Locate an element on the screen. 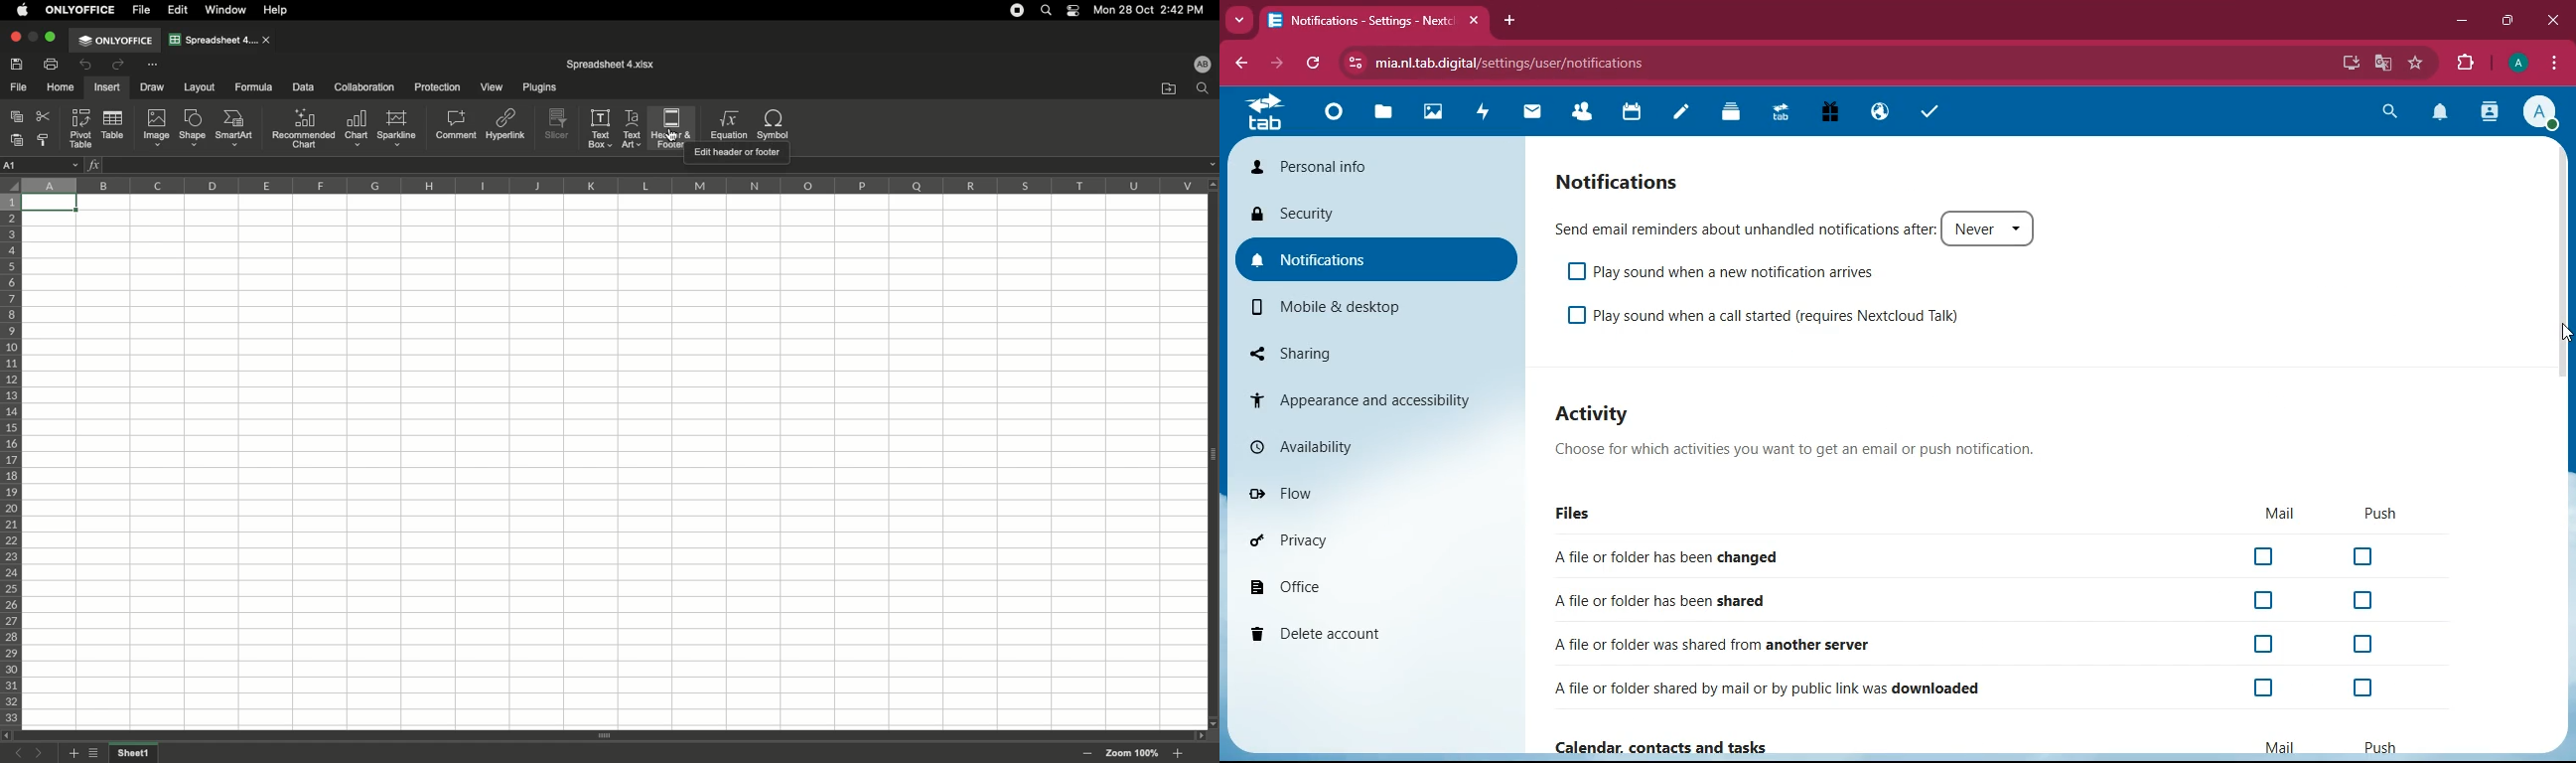 The width and height of the screenshot is (2576, 784). Text art is located at coordinates (633, 127).